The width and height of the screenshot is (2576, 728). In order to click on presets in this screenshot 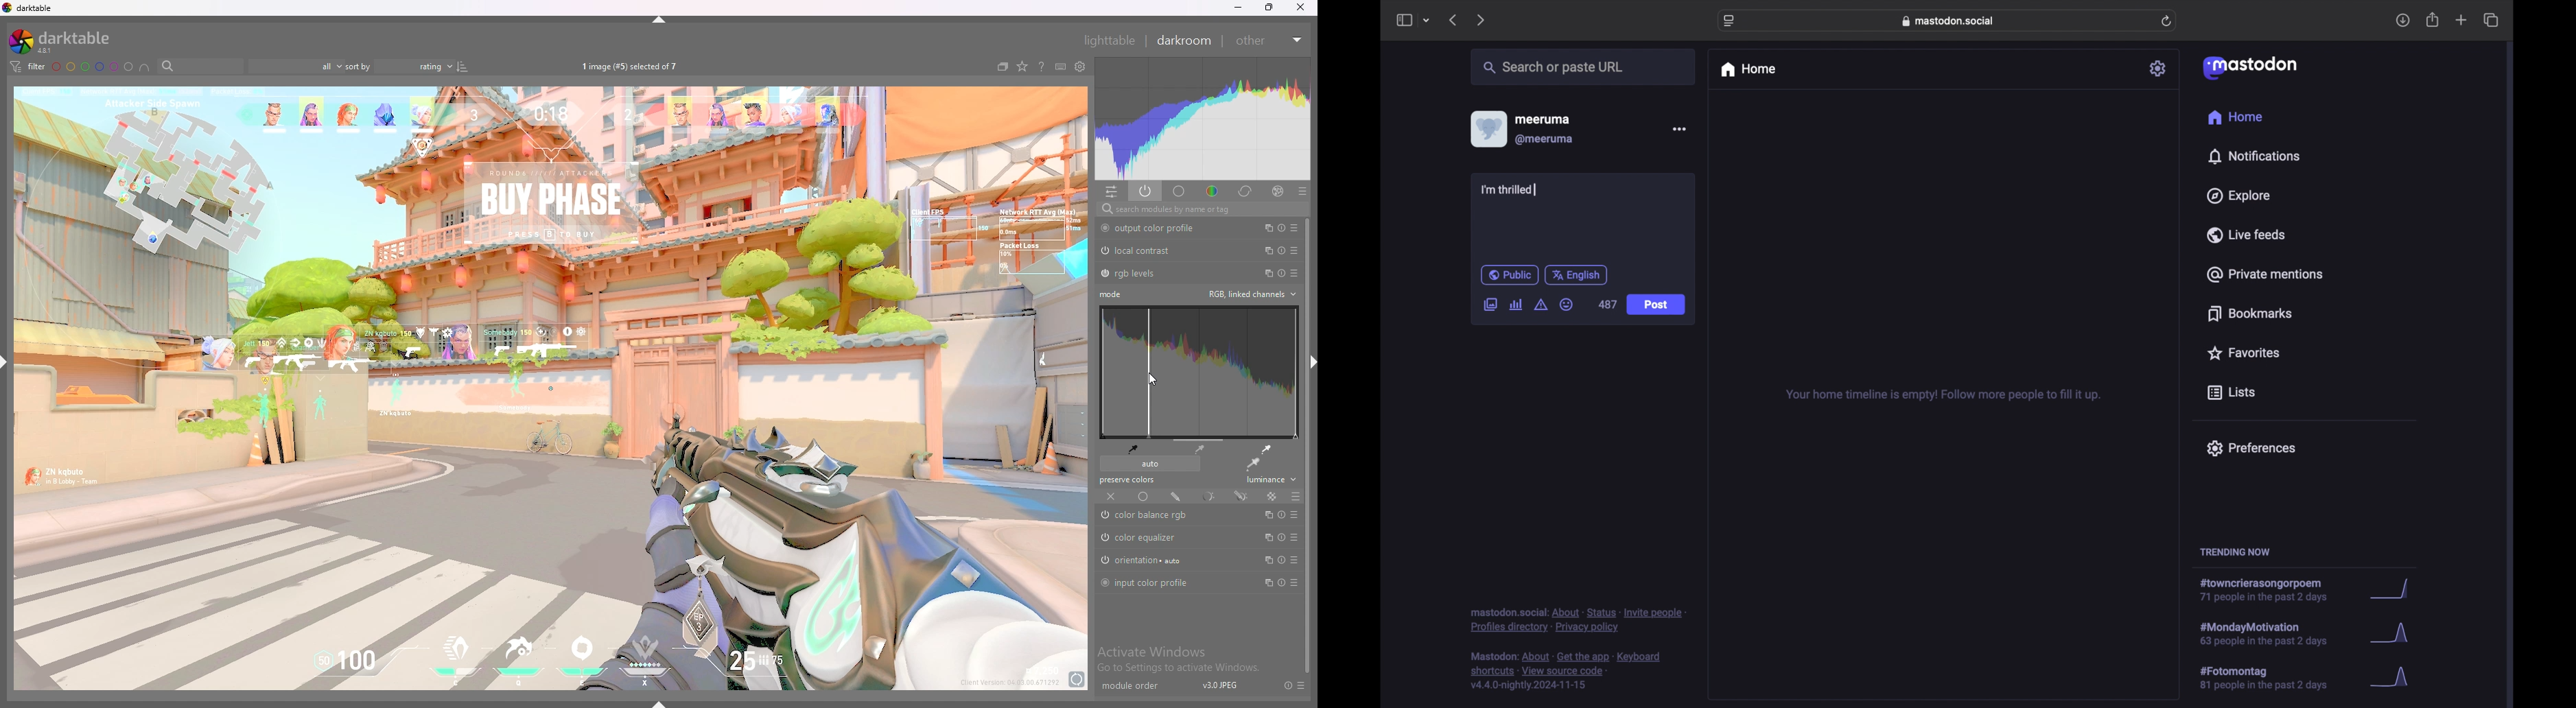, I will do `click(1297, 538)`.